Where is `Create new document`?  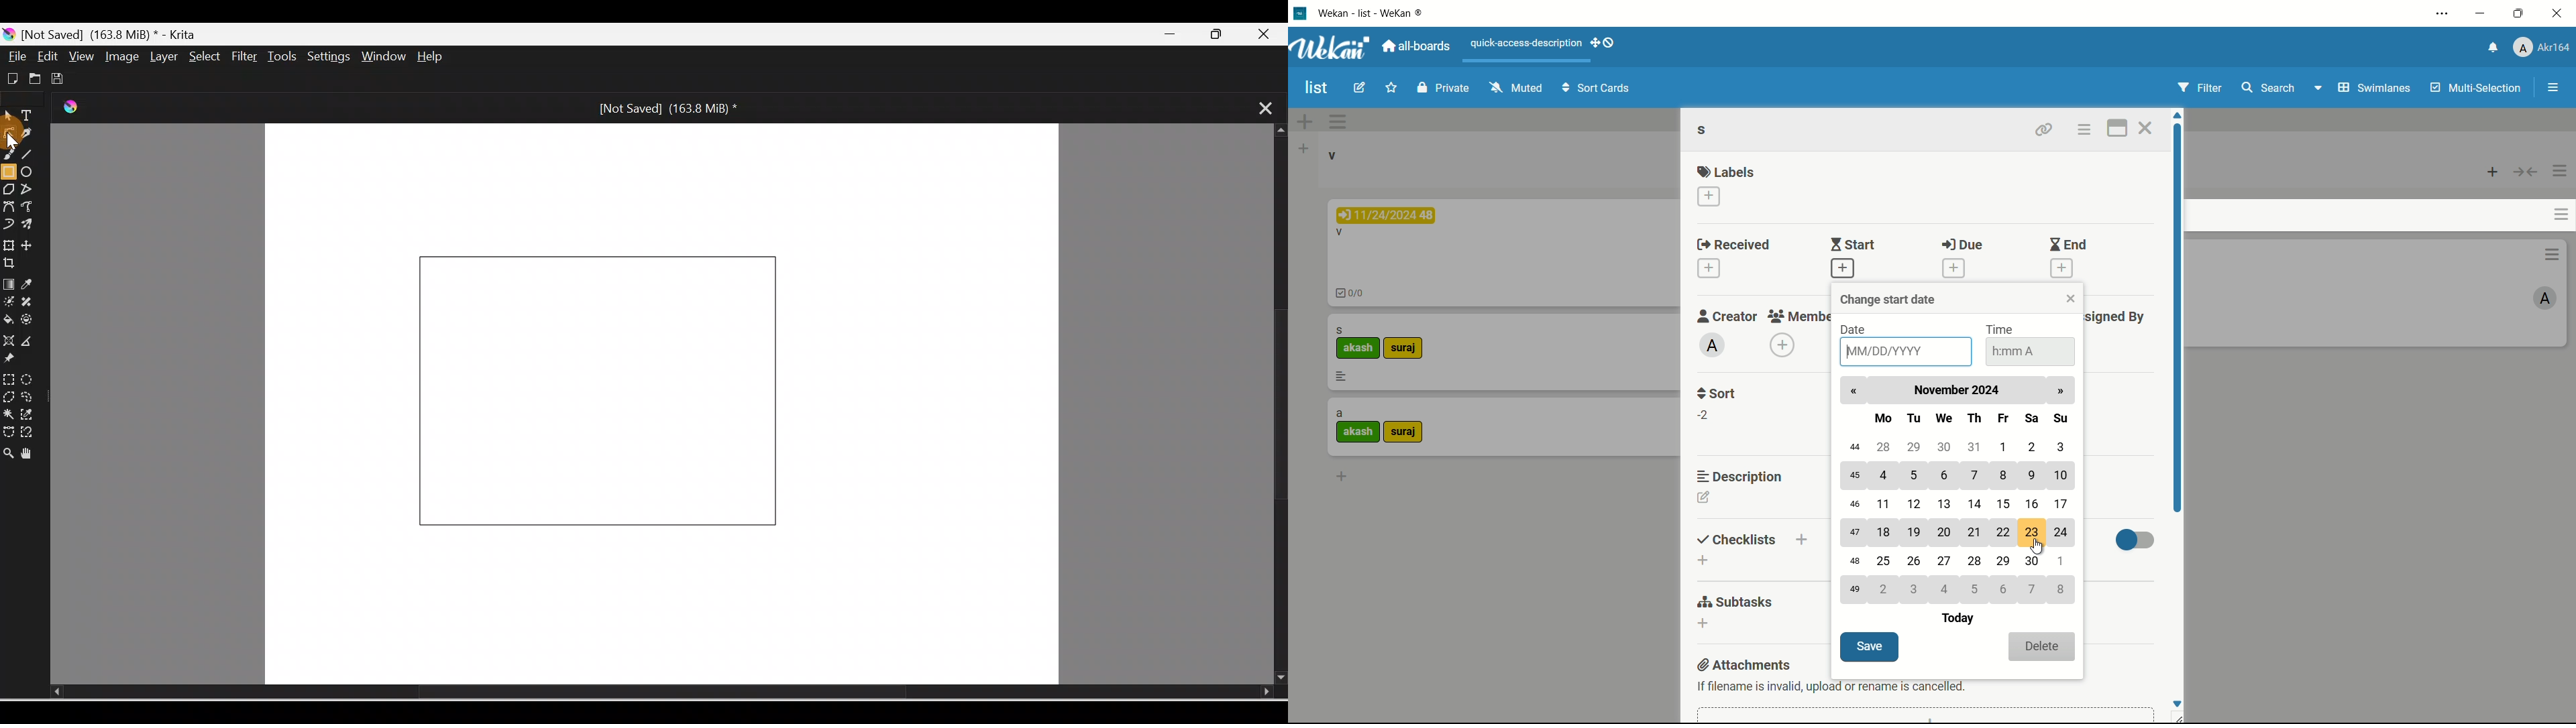 Create new document is located at coordinates (11, 77).